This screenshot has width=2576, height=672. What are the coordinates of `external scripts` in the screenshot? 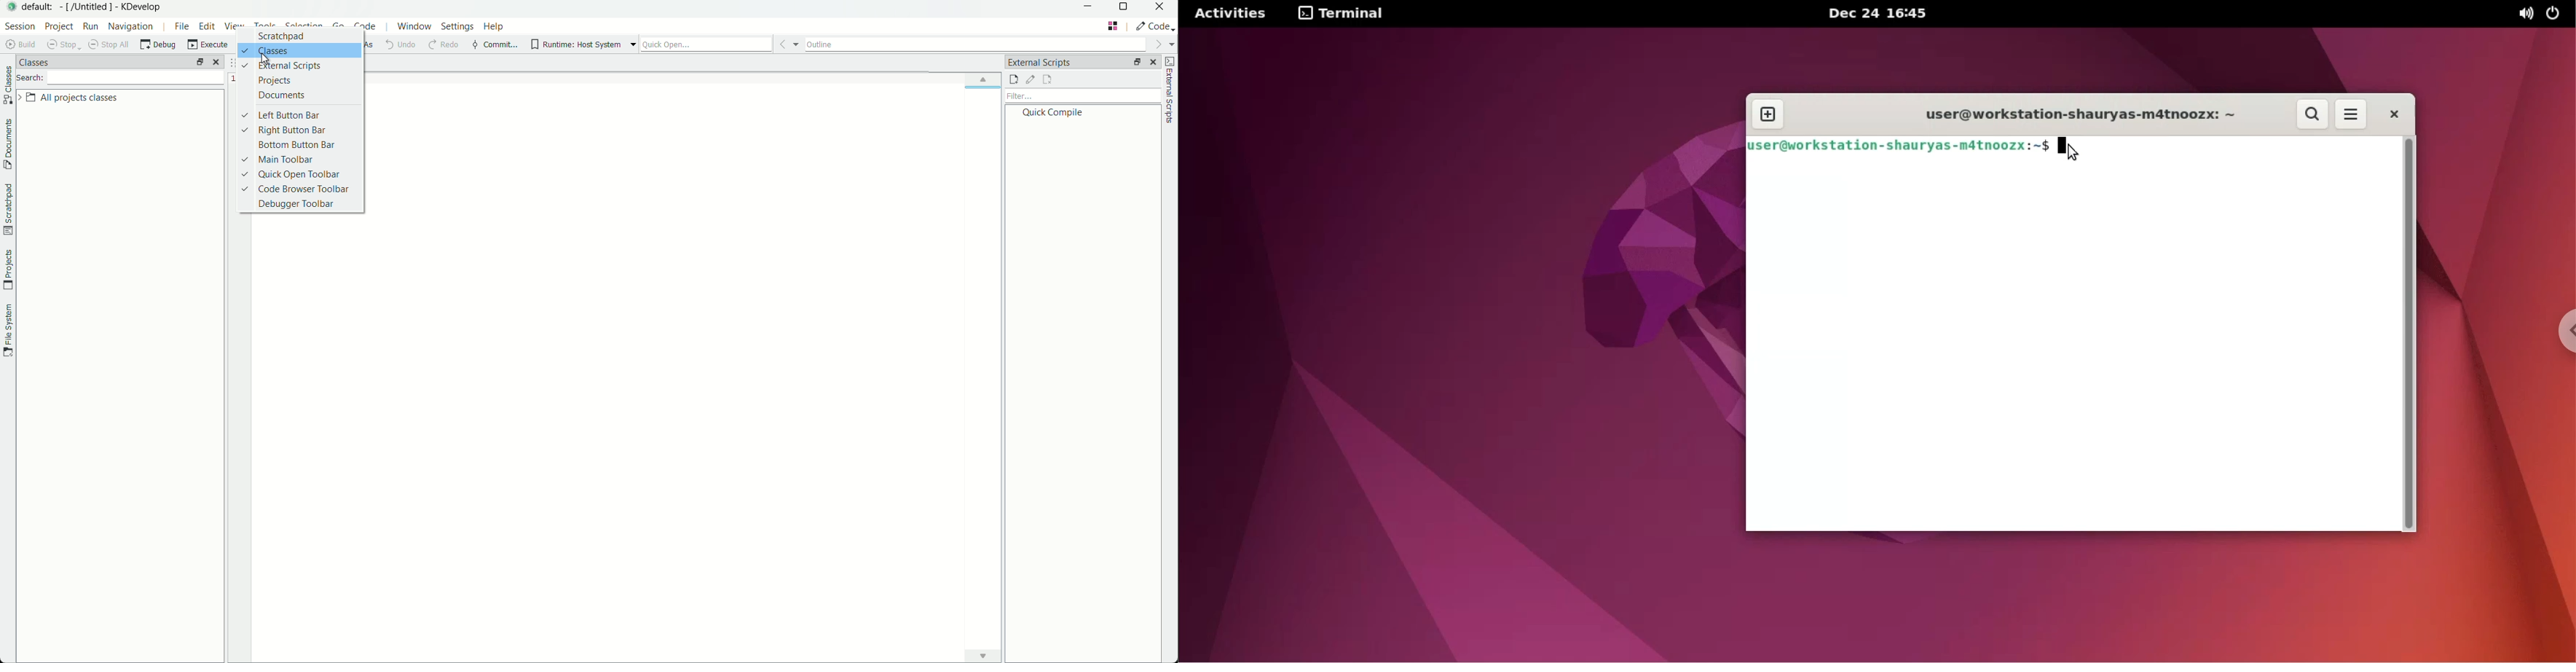 It's located at (1171, 92).